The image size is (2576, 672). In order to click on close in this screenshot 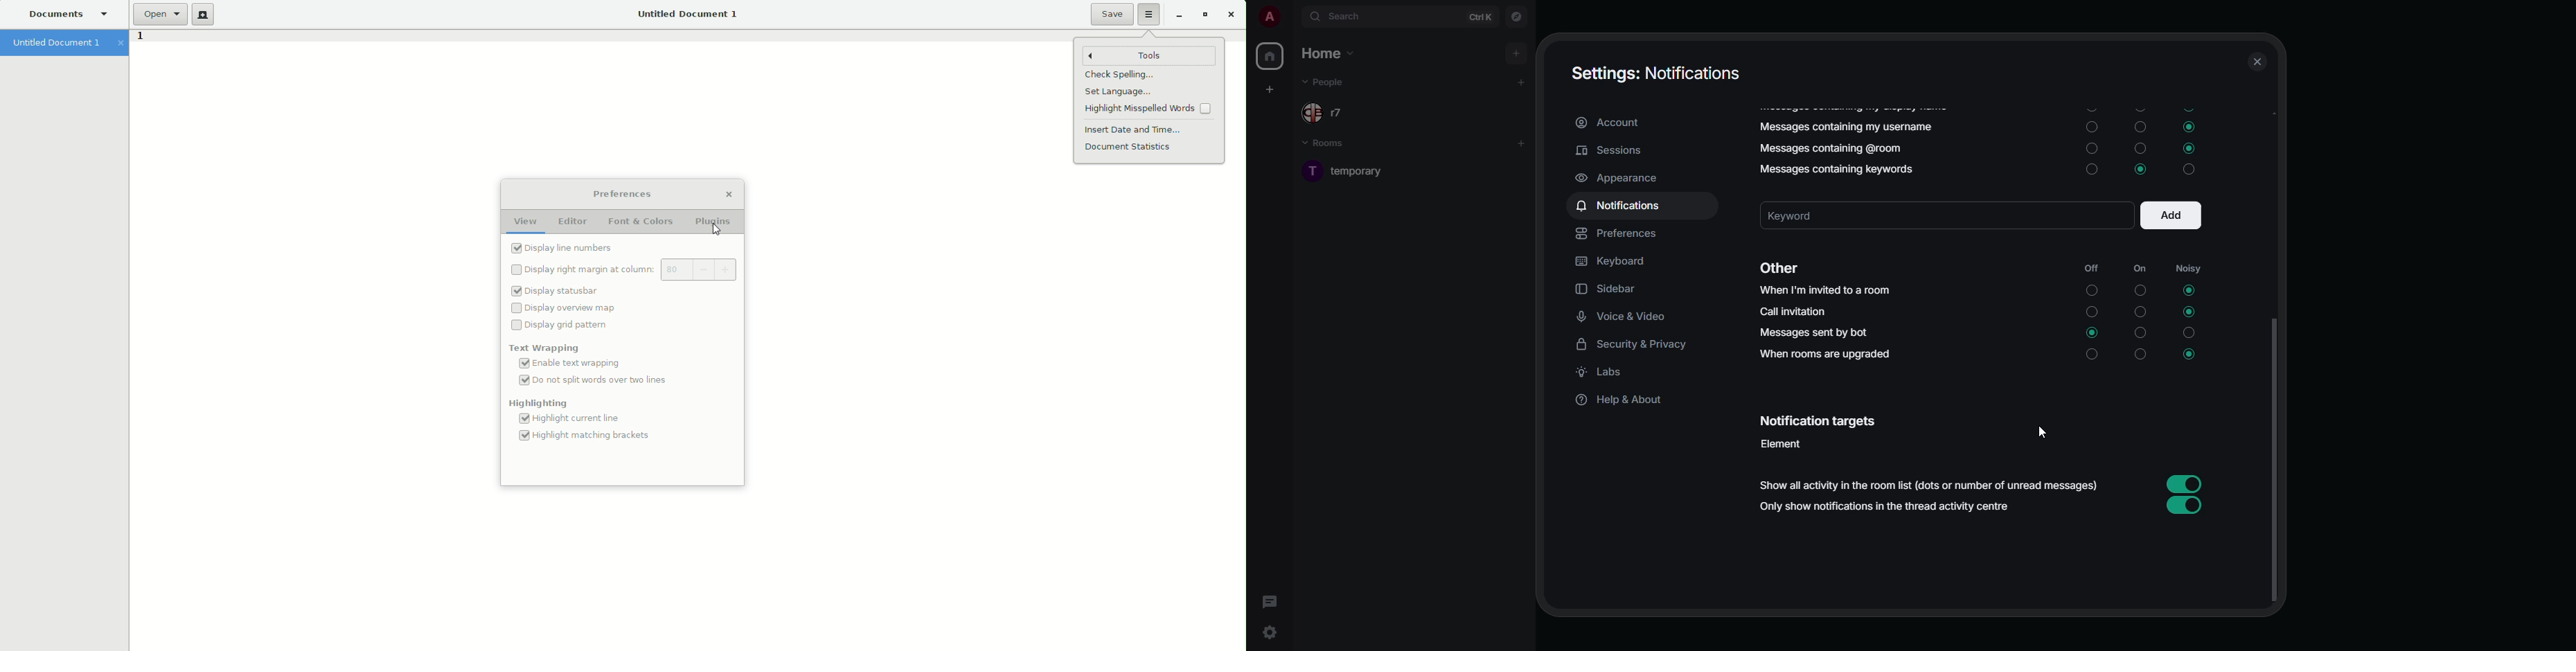, I will do `click(2257, 62)`.